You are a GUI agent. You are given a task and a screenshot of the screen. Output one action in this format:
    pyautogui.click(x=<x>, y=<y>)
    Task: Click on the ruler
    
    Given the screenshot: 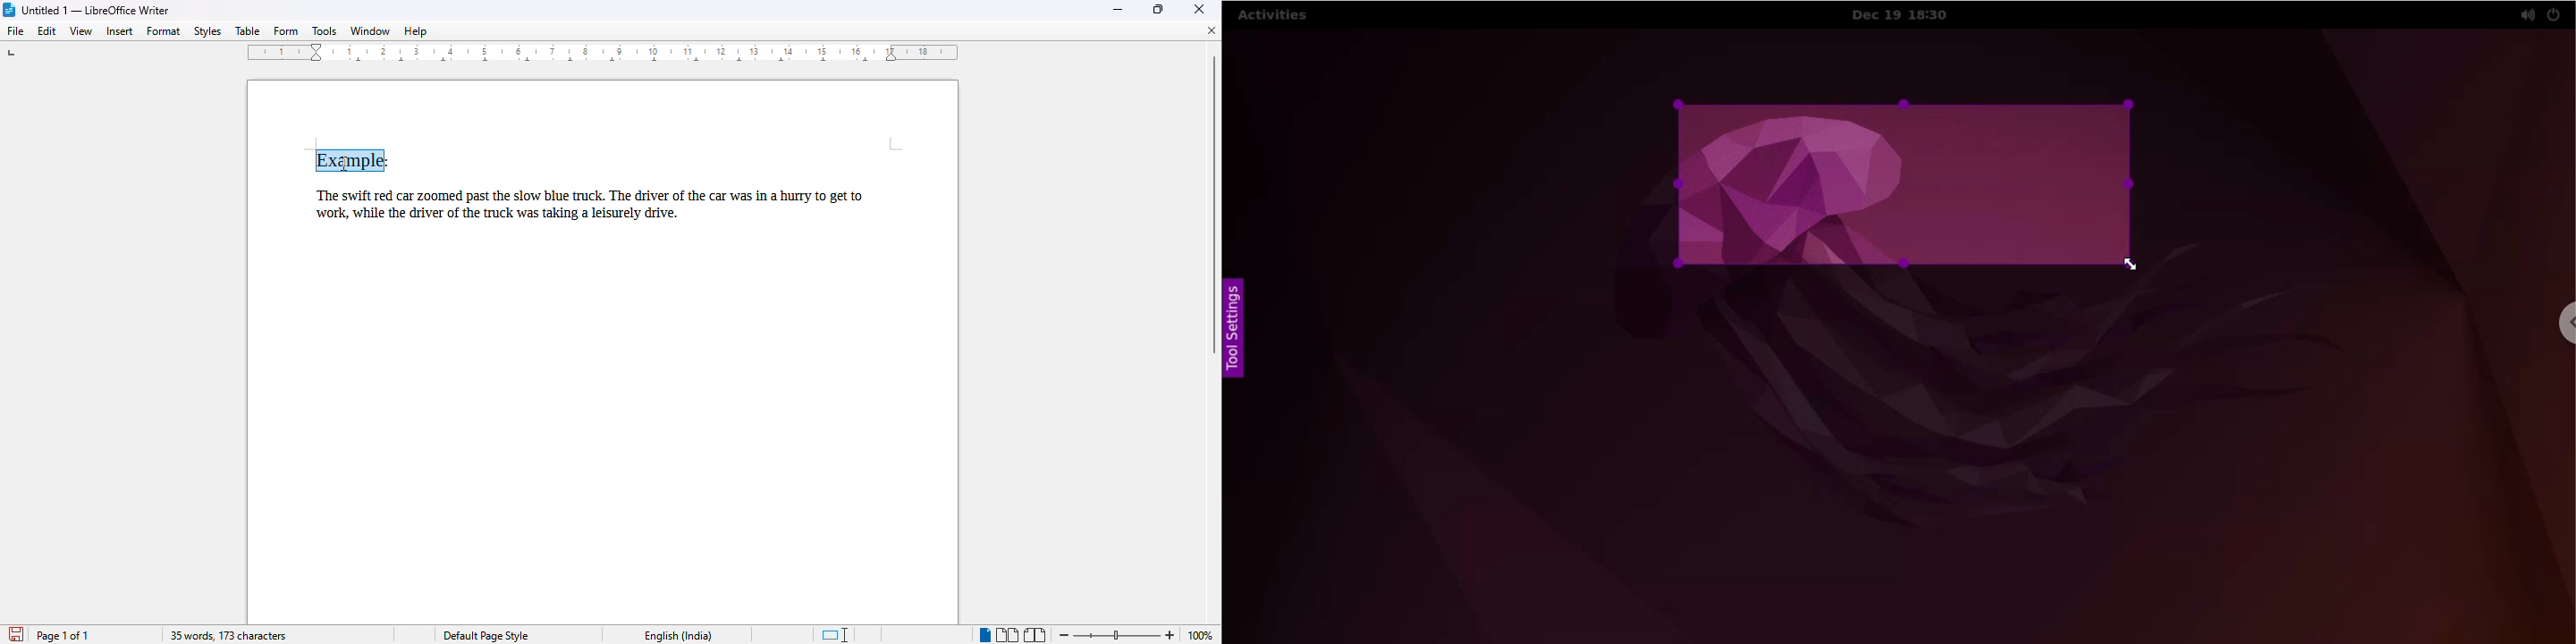 What is the action you would take?
    pyautogui.click(x=607, y=55)
    